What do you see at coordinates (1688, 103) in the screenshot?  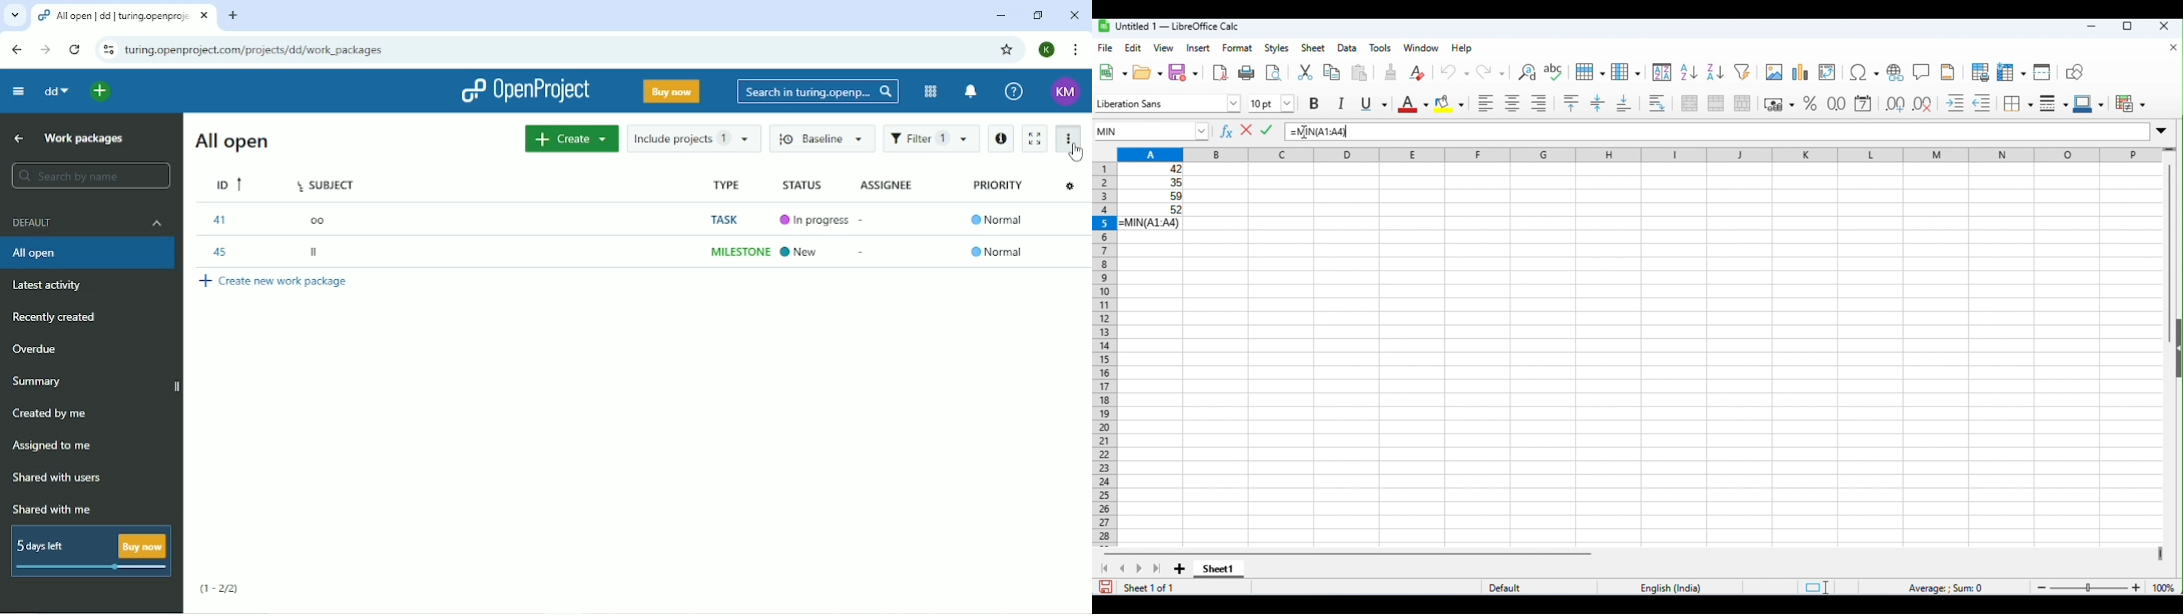 I see `merge and center` at bounding box center [1688, 103].